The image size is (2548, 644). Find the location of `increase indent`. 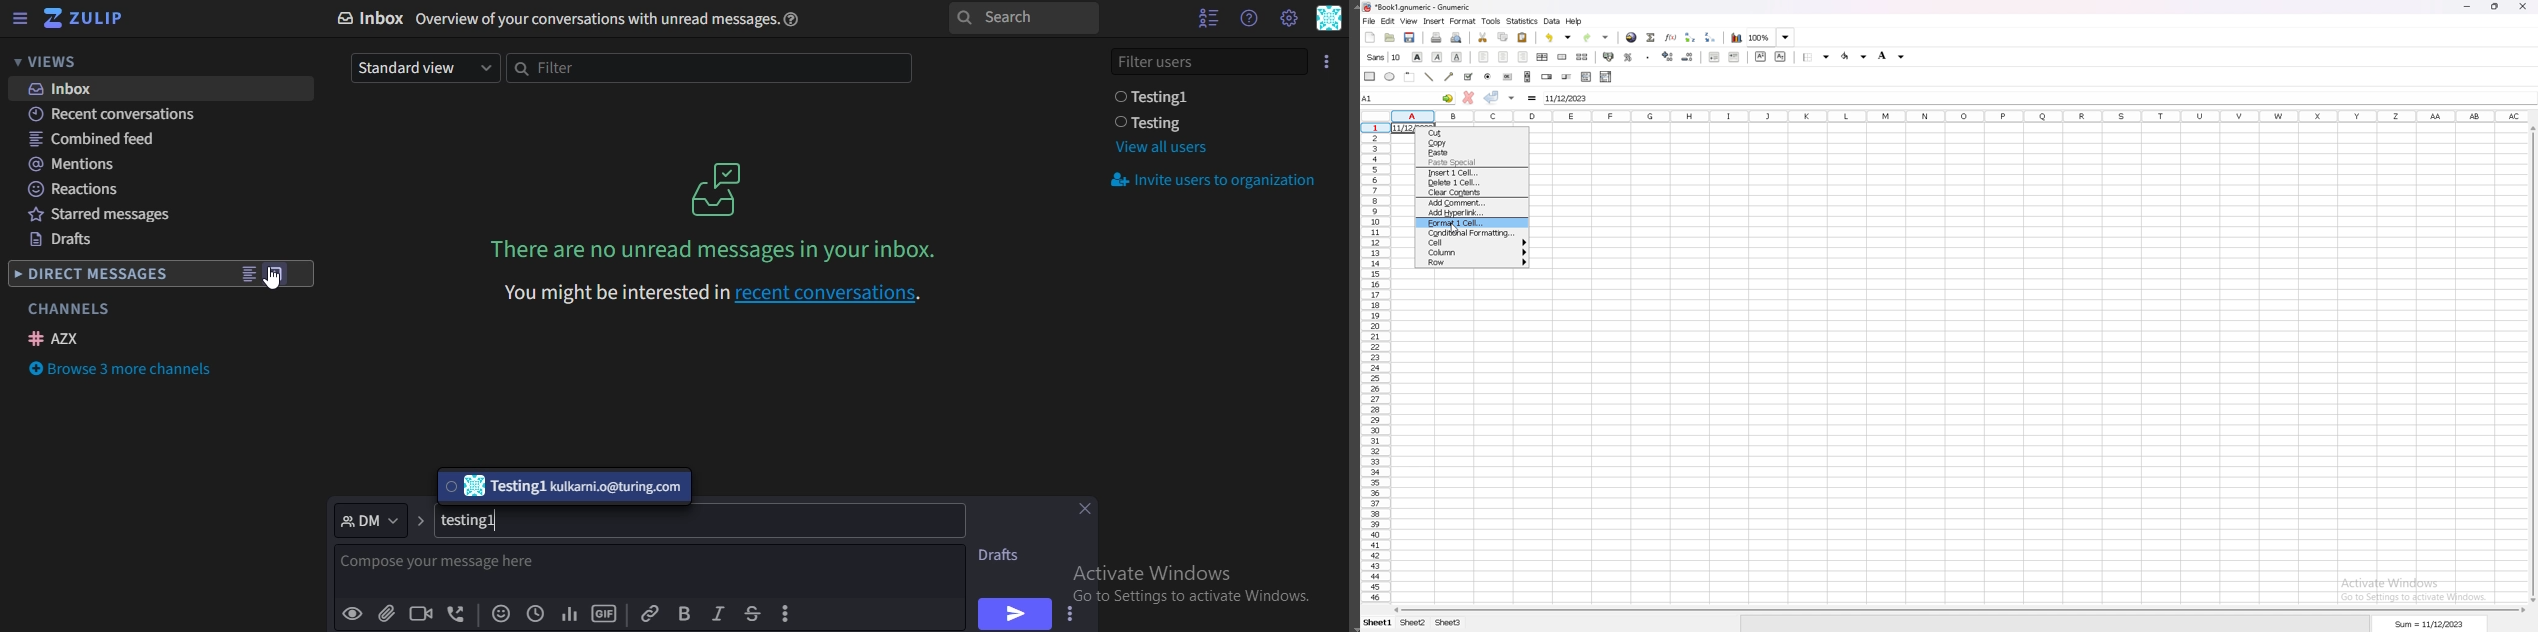

increase indent is located at coordinates (1735, 57).